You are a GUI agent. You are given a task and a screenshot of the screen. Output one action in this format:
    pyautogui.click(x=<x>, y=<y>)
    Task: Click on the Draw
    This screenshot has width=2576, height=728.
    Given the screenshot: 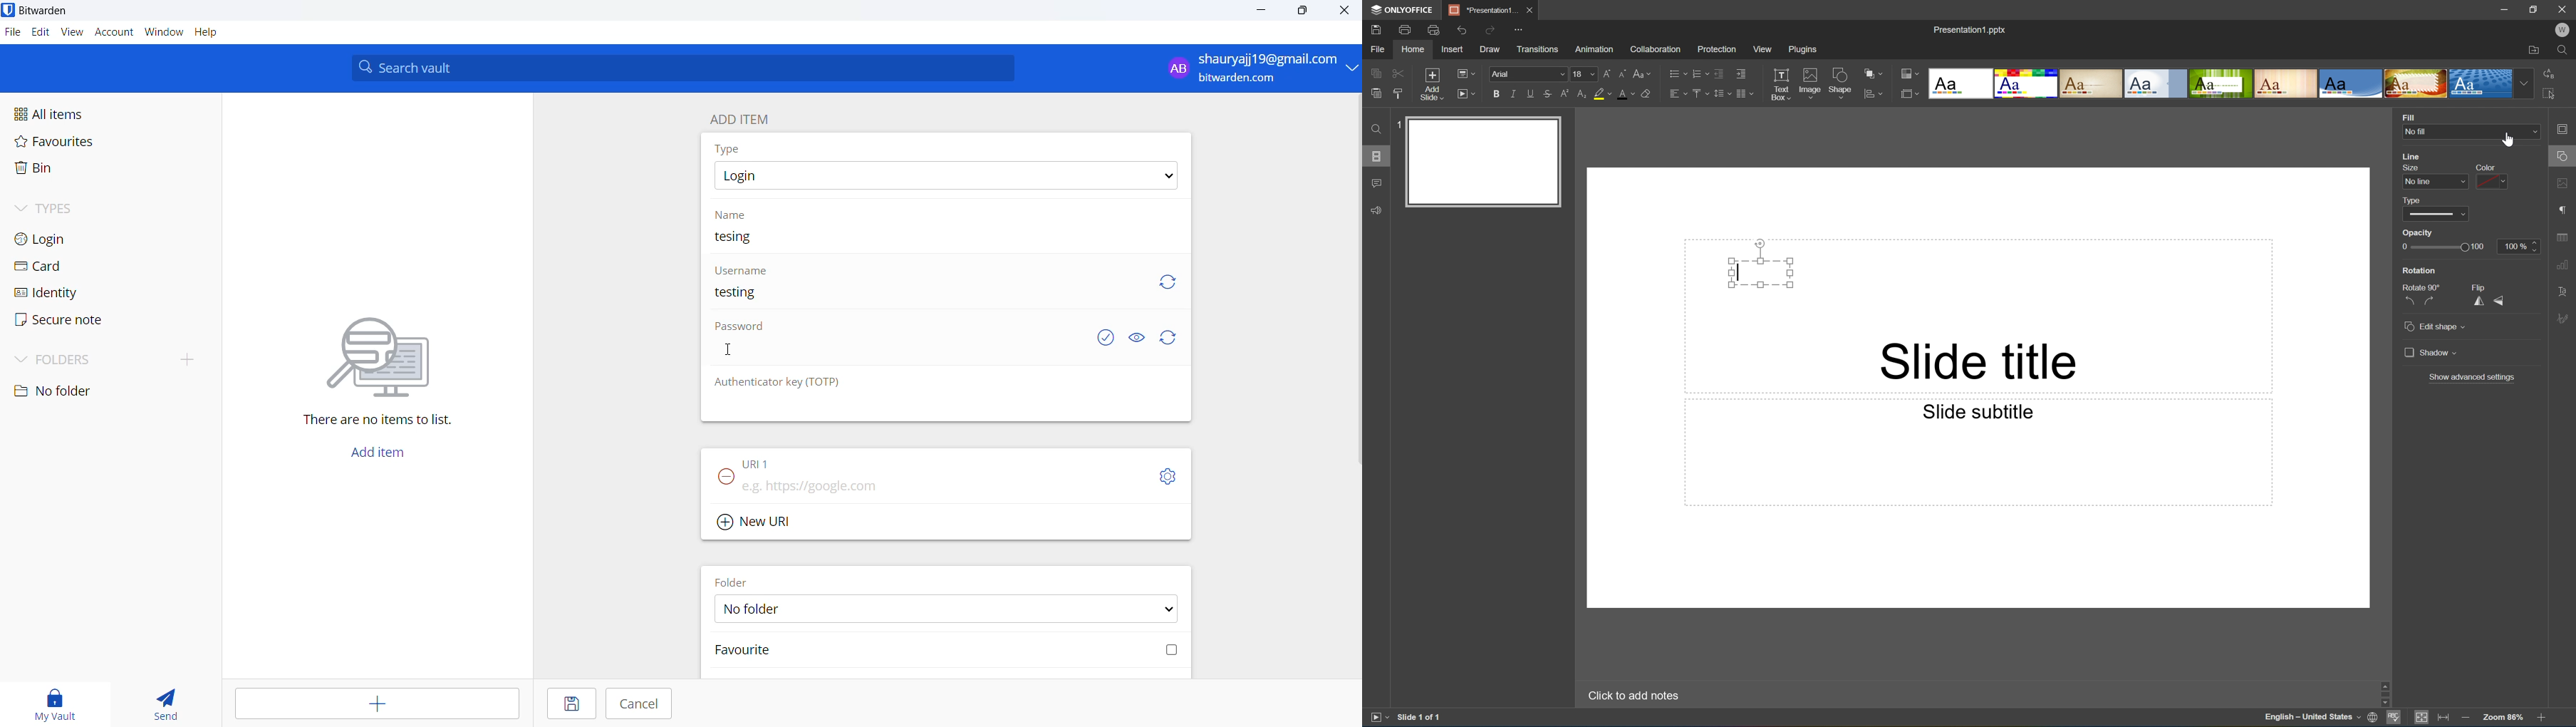 What is the action you would take?
    pyautogui.click(x=1491, y=49)
    